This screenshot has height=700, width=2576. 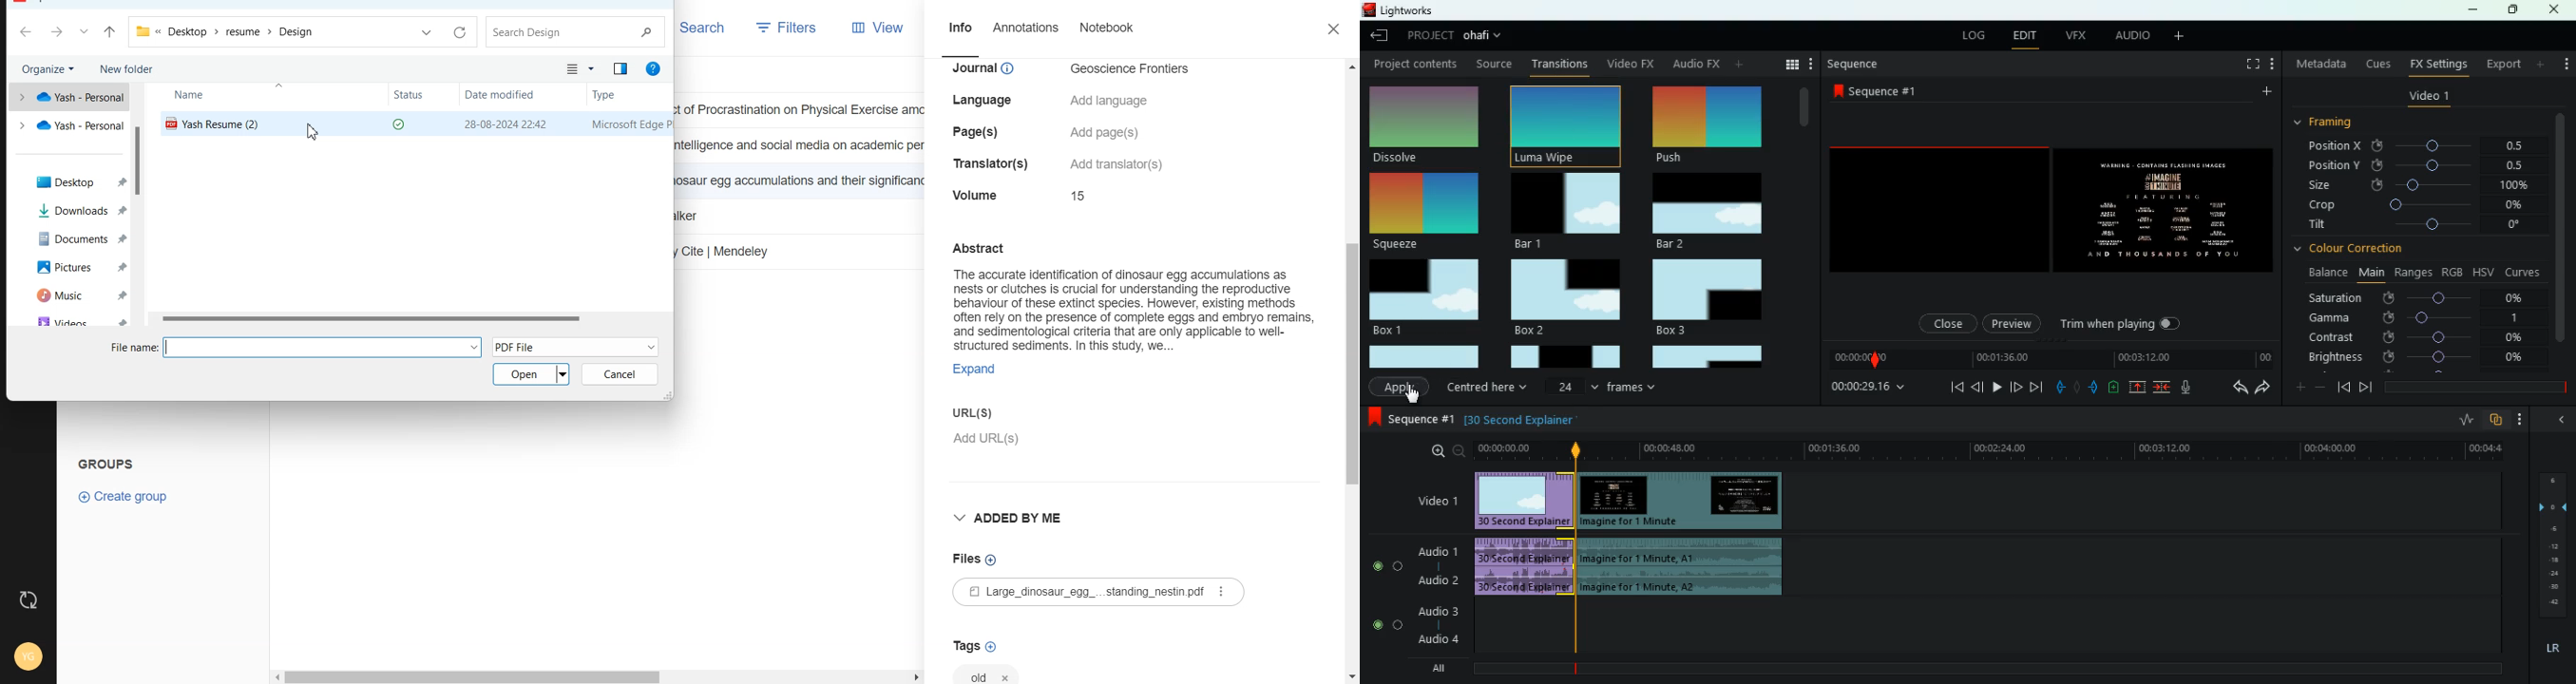 I want to click on more, so click(x=1222, y=592).